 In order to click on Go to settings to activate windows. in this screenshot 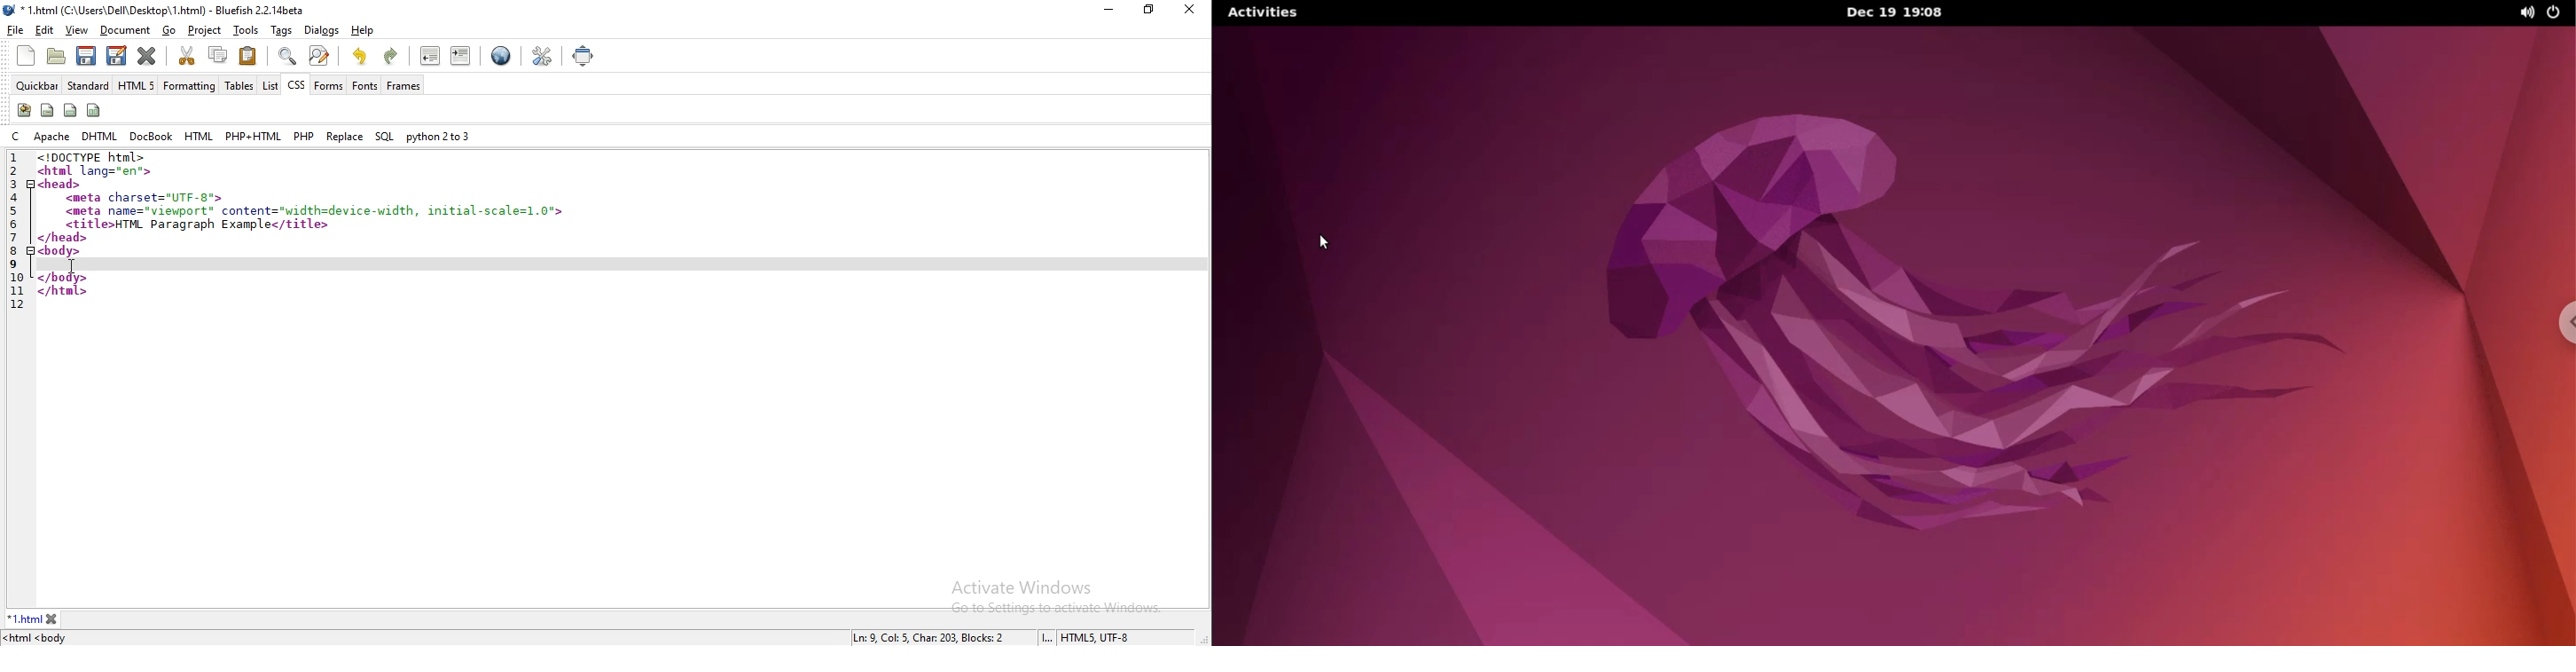, I will do `click(1058, 608)`.